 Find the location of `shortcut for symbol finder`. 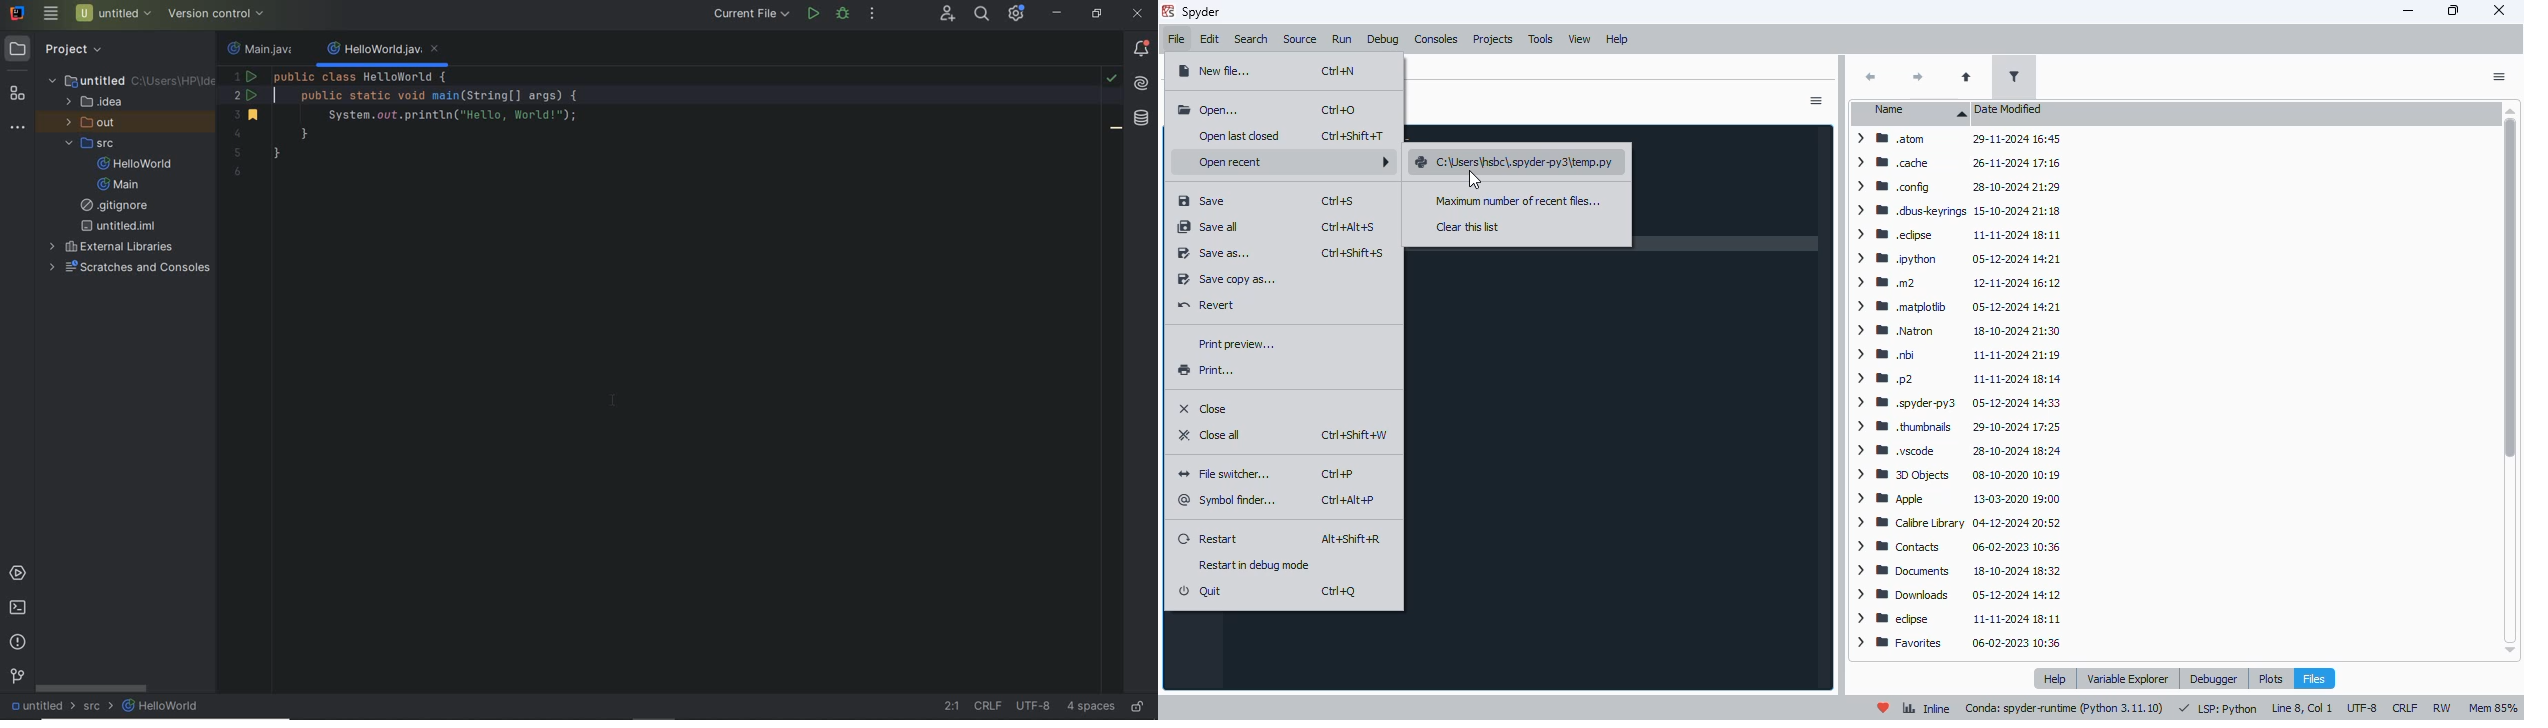

shortcut for symbol finder is located at coordinates (1348, 501).